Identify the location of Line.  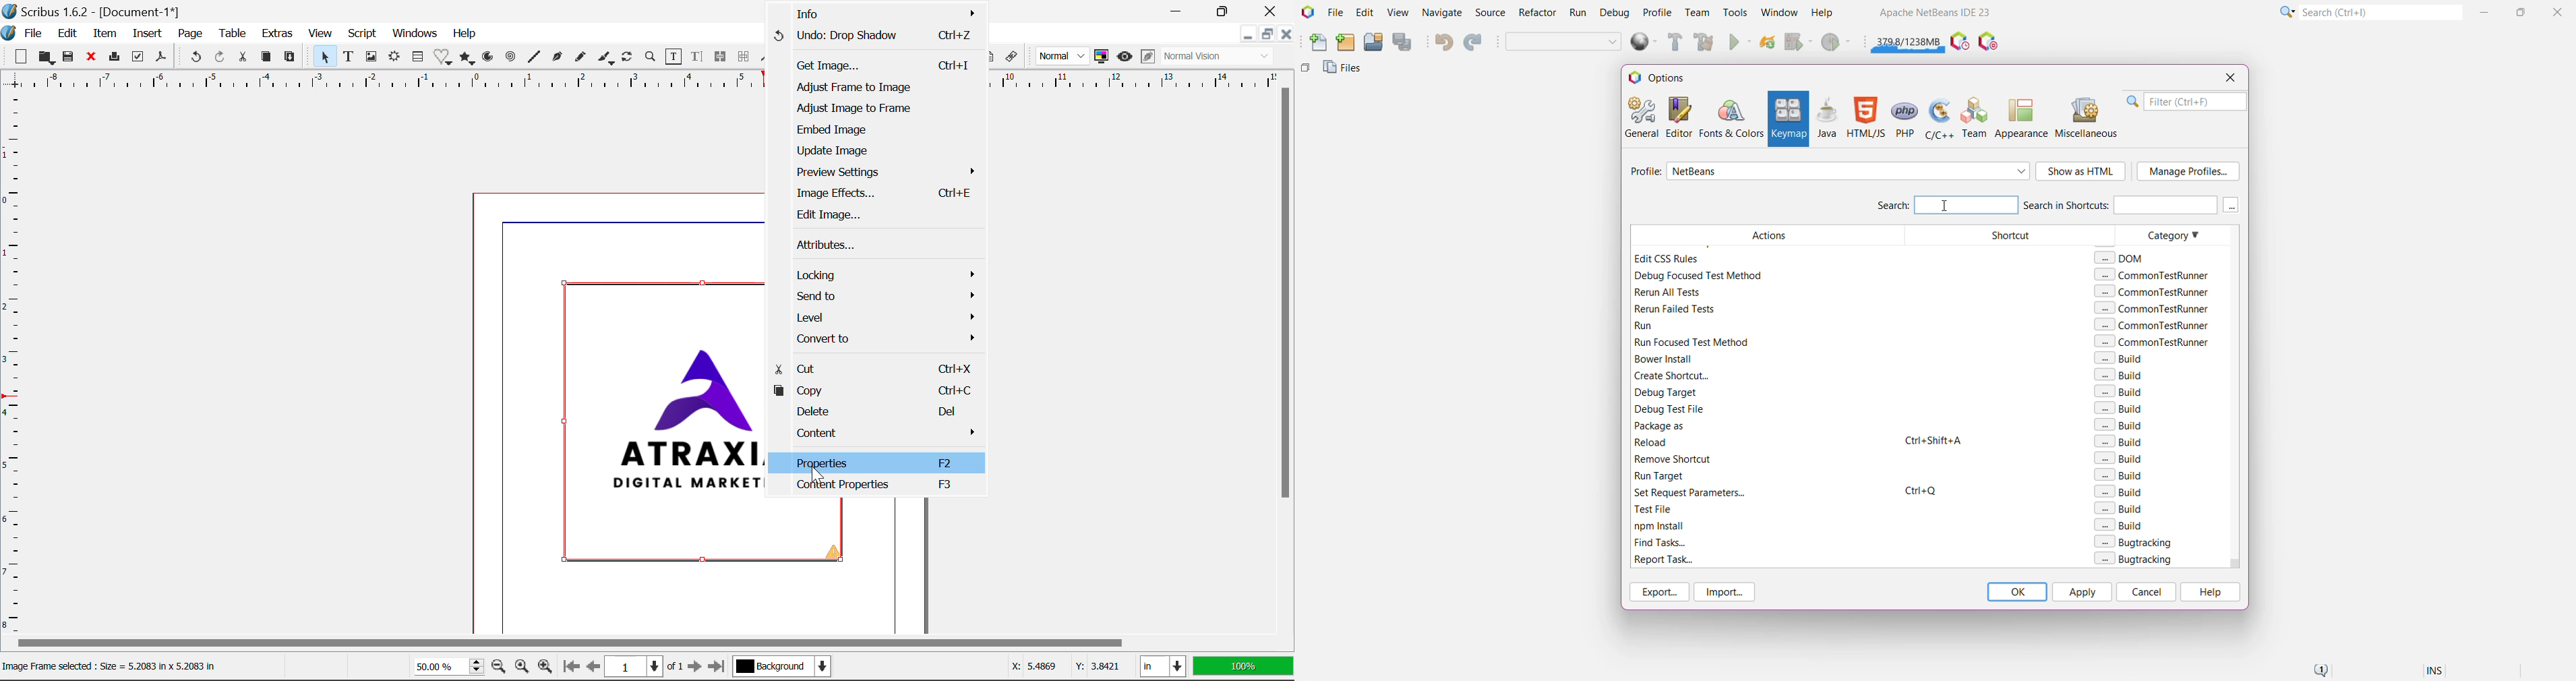
(535, 59).